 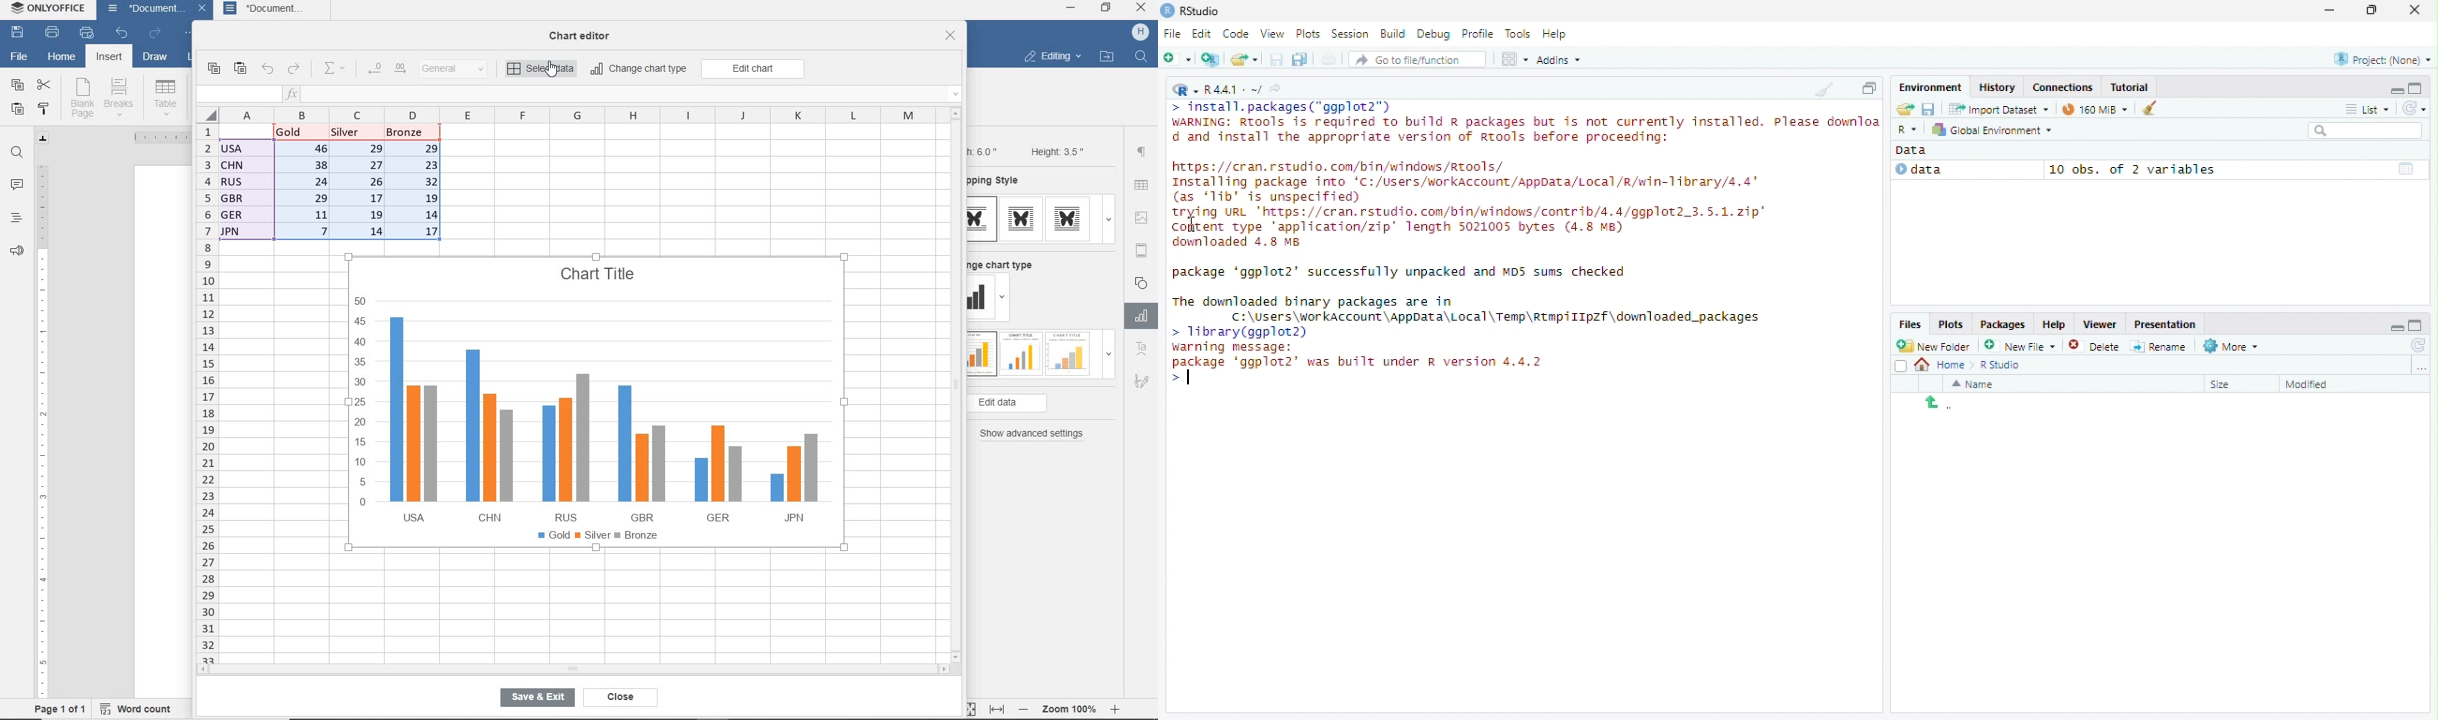 What do you see at coordinates (1329, 59) in the screenshot?
I see `print the current file` at bounding box center [1329, 59].